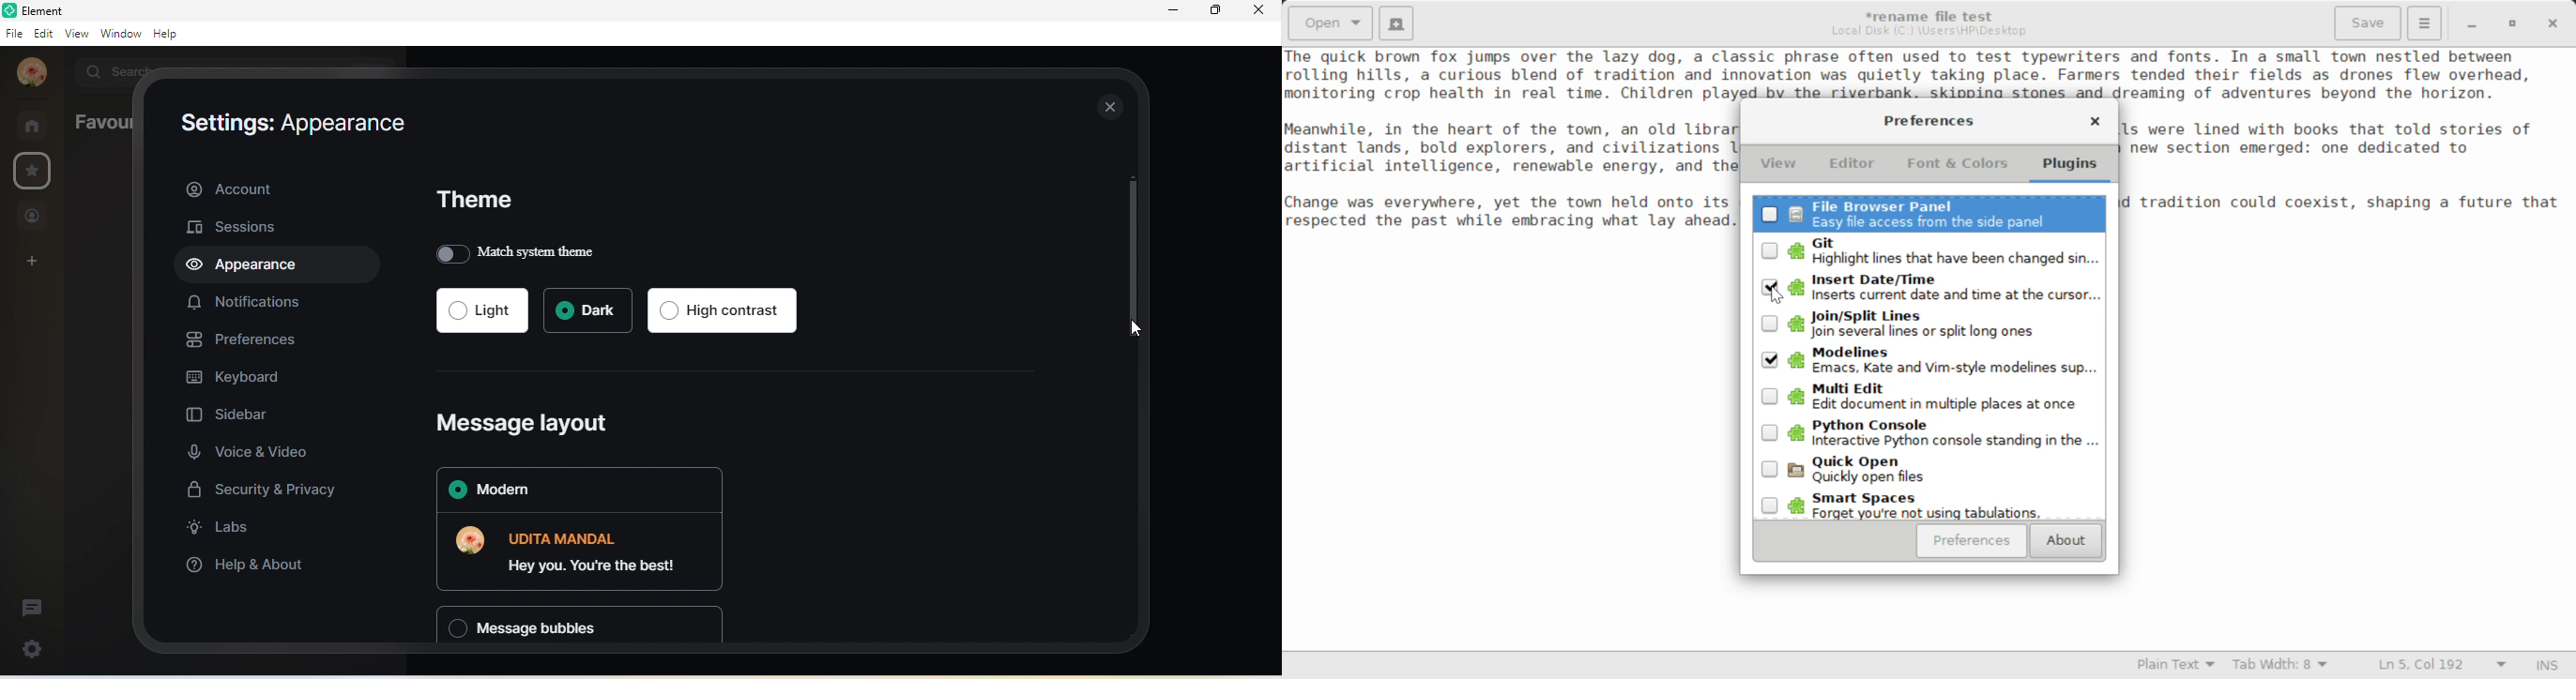 The image size is (2576, 700). Describe the element at coordinates (34, 124) in the screenshot. I see `rooms` at that location.